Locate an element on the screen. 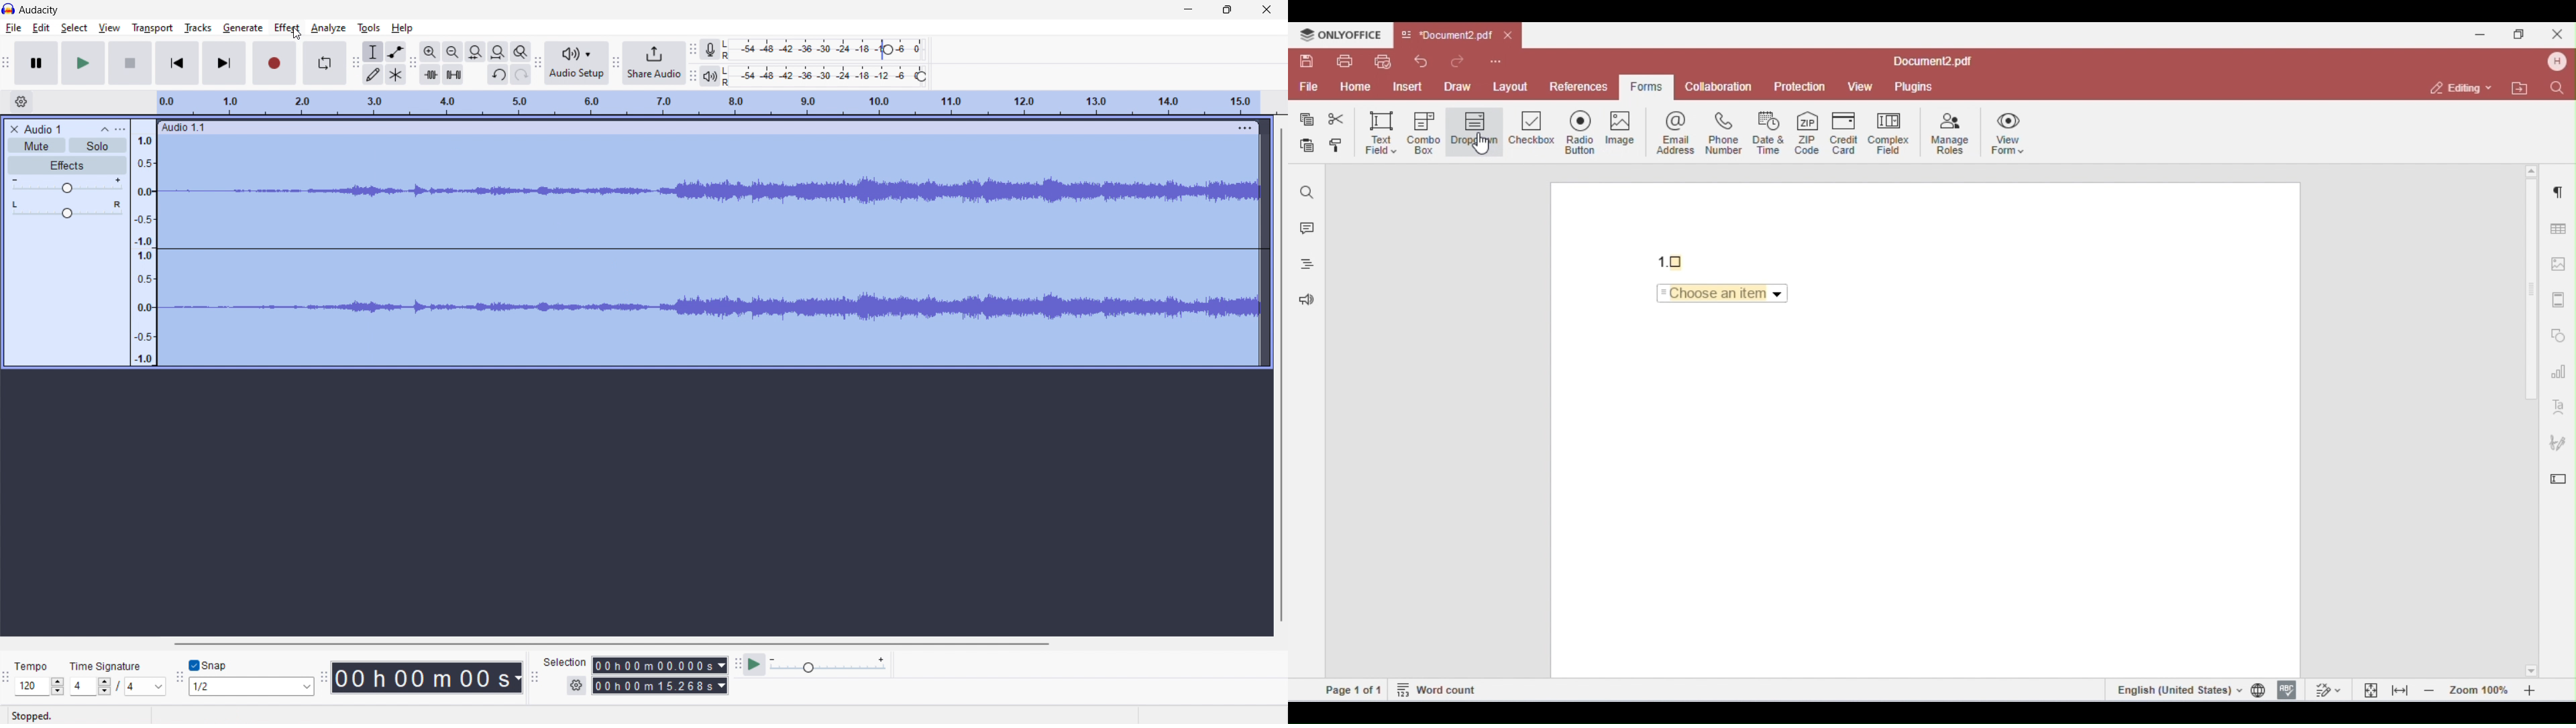 The width and height of the screenshot is (2576, 728). vertical scrollbar is located at coordinates (1283, 375).